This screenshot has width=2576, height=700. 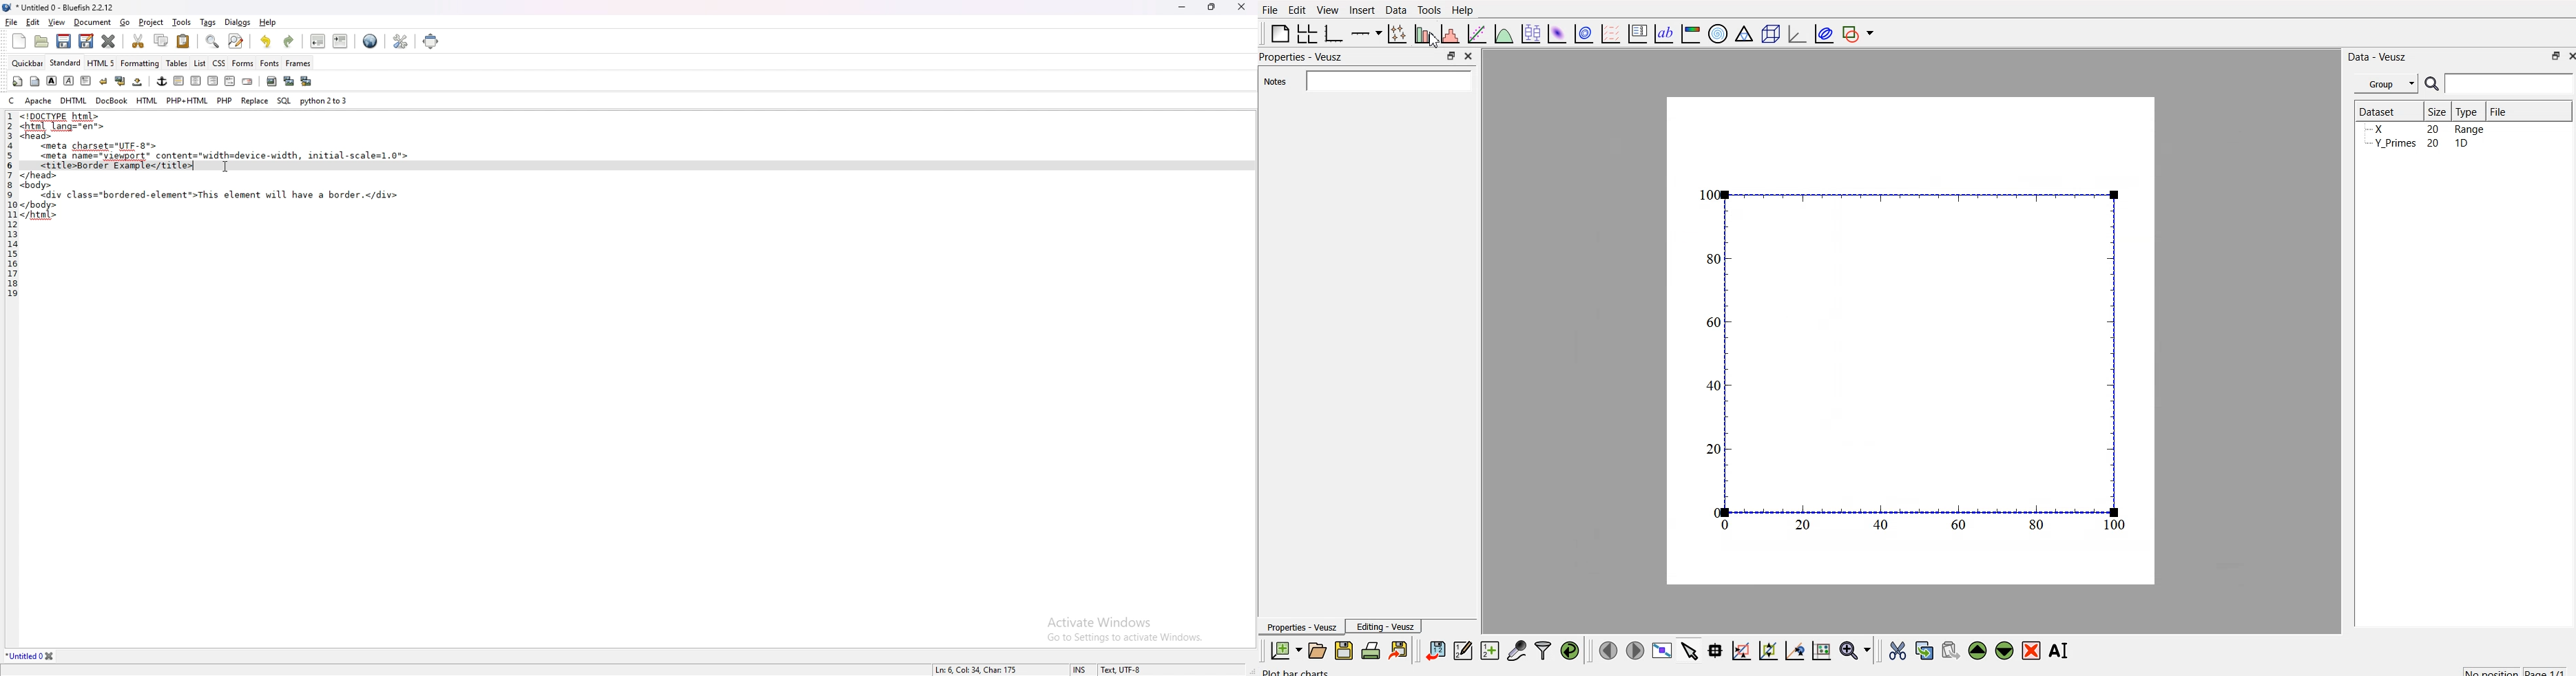 I want to click on histogram of dataset, so click(x=1449, y=34).